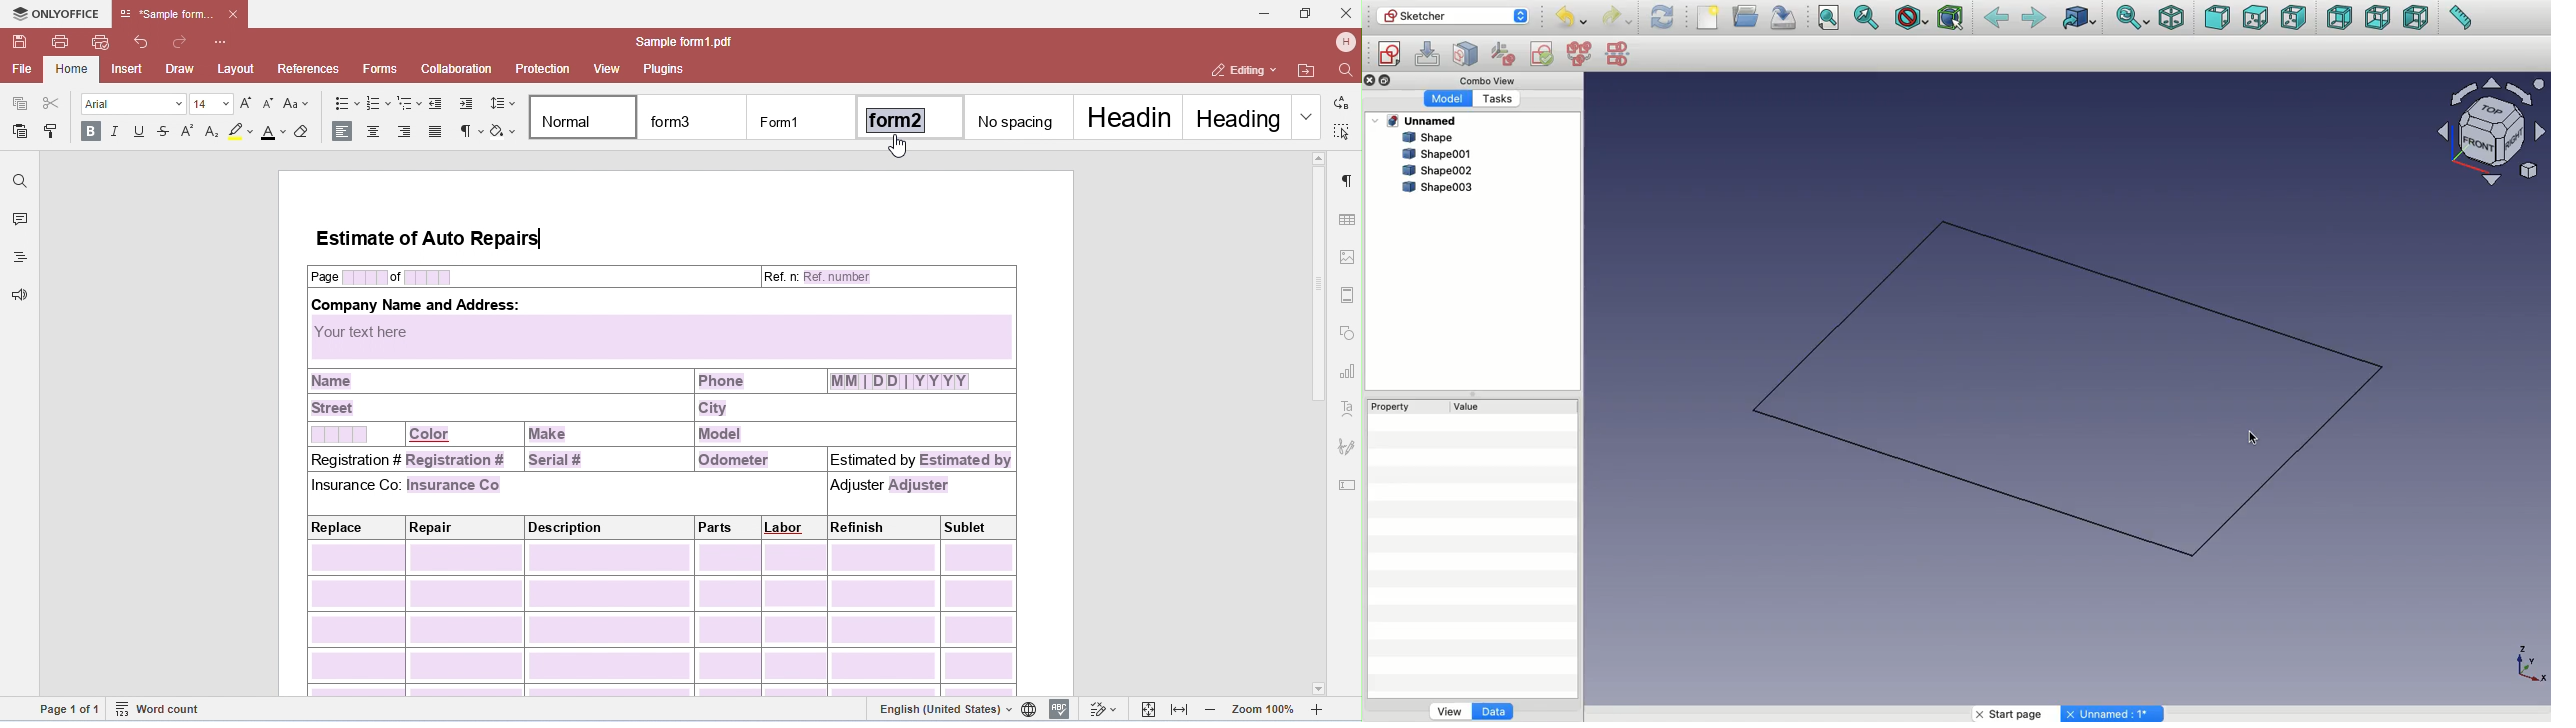  I want to click on Axis, so click(2531, 667).